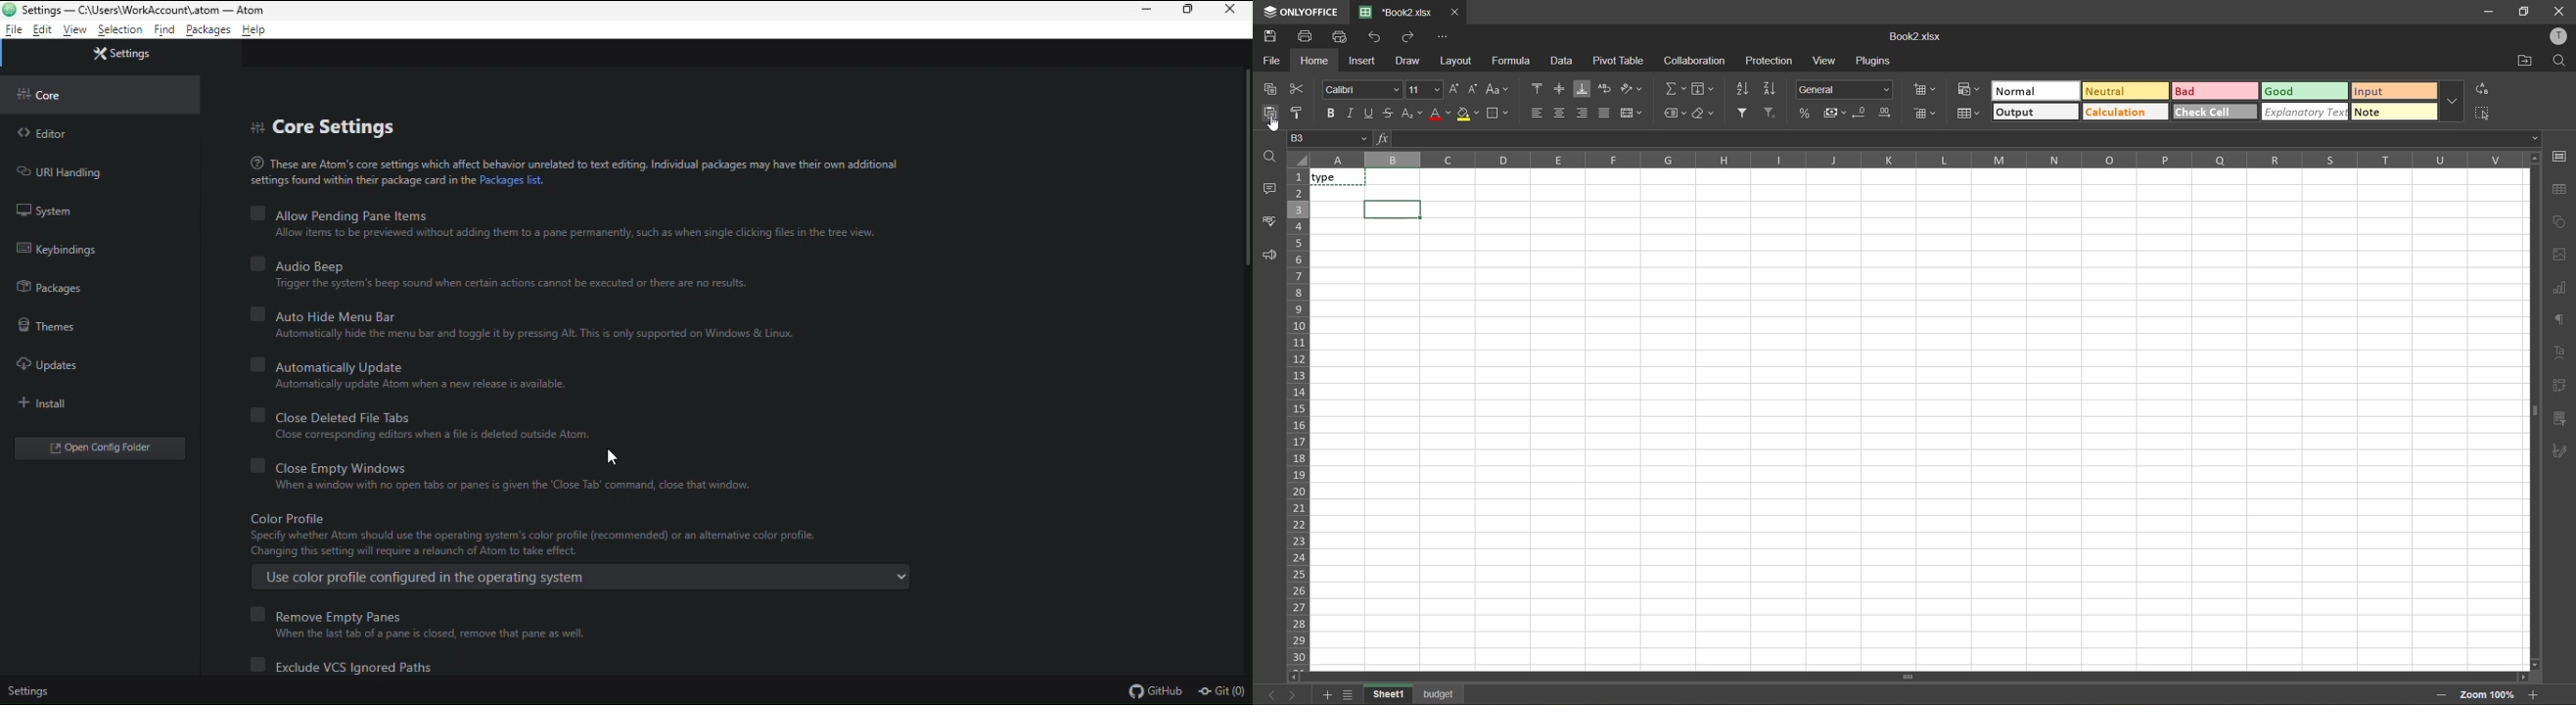 The image size is (2576, 728). Describe the element at coordinates (1920, 38) in the screenshot. I see `filename` at that location.